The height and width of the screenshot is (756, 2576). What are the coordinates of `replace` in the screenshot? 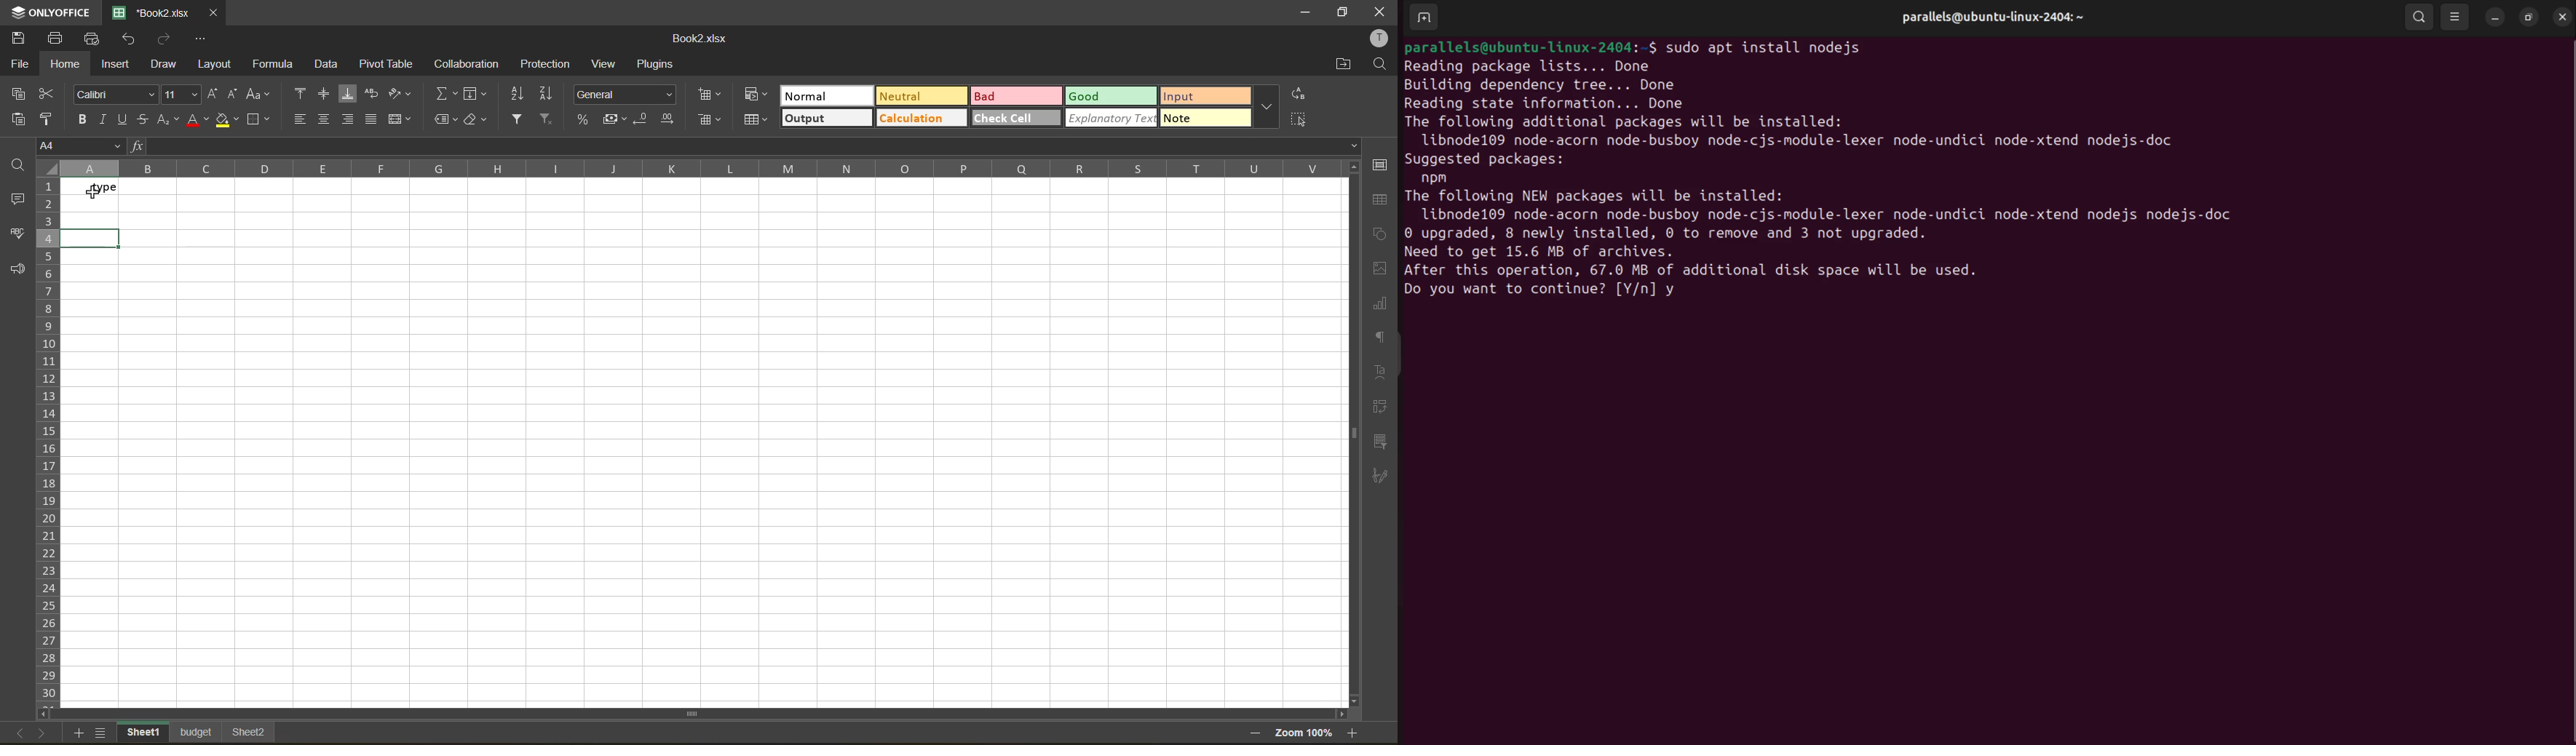 It's located at (1299, 98).